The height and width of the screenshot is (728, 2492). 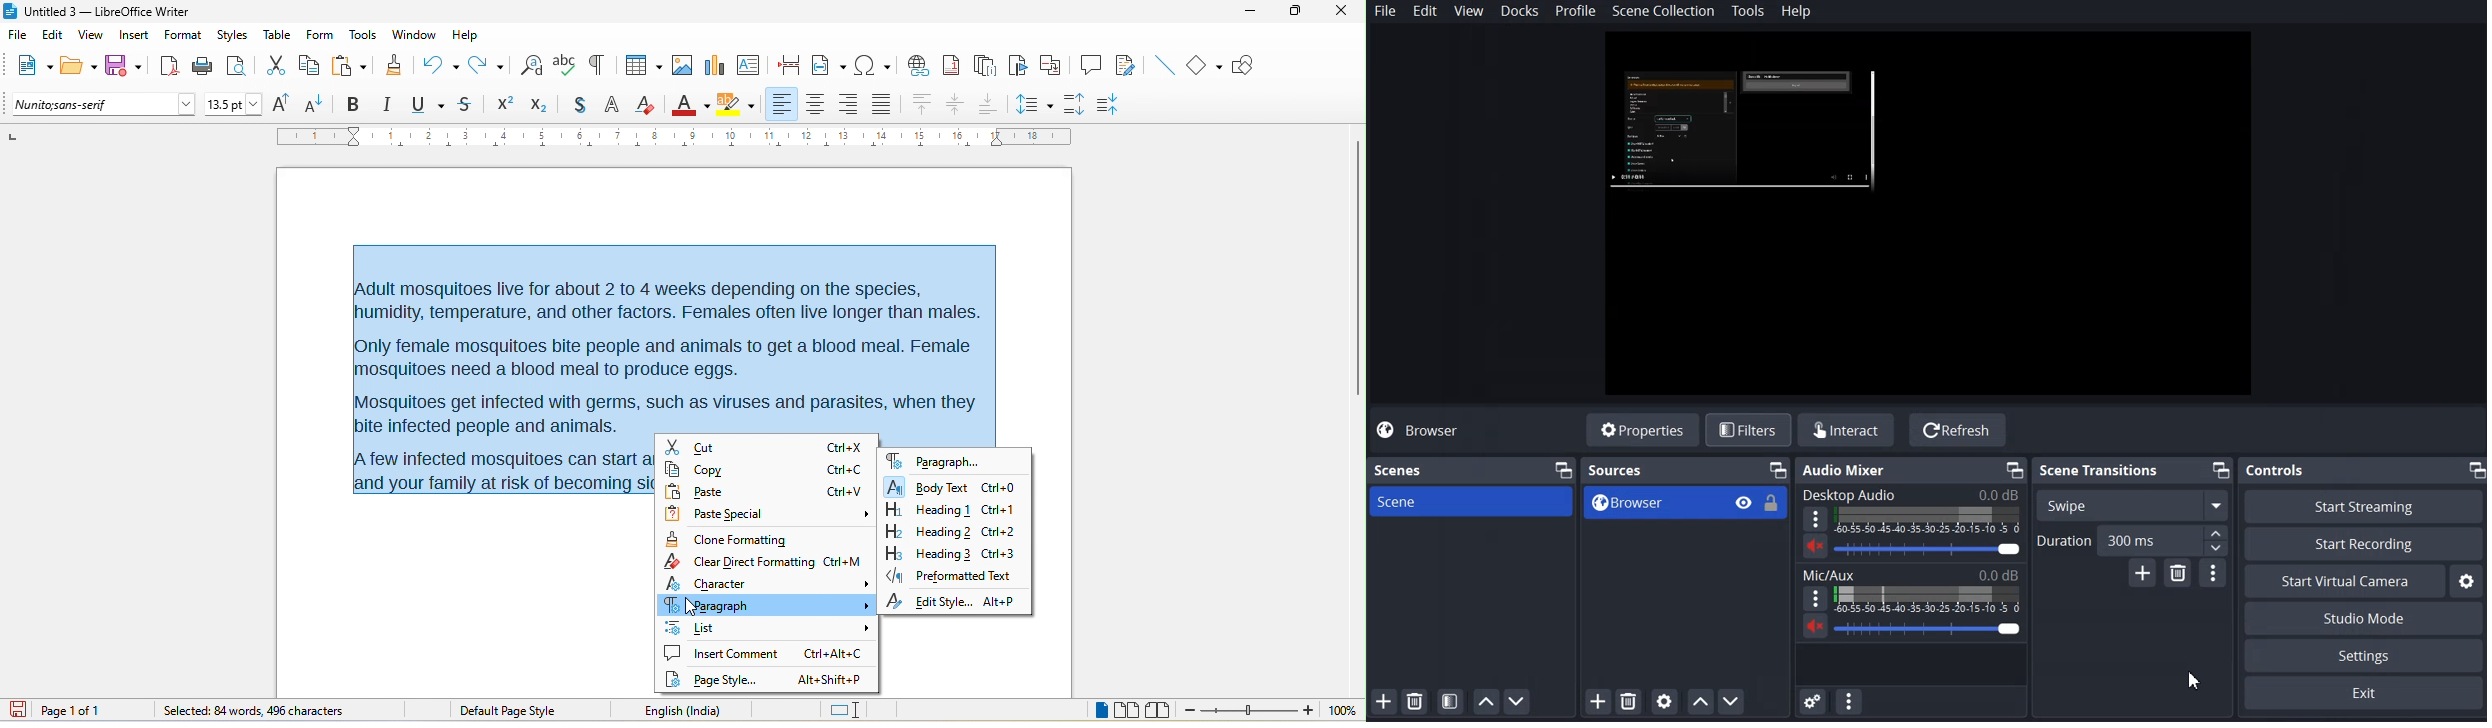 I want to click on default page style, so click(x=511, y=711).